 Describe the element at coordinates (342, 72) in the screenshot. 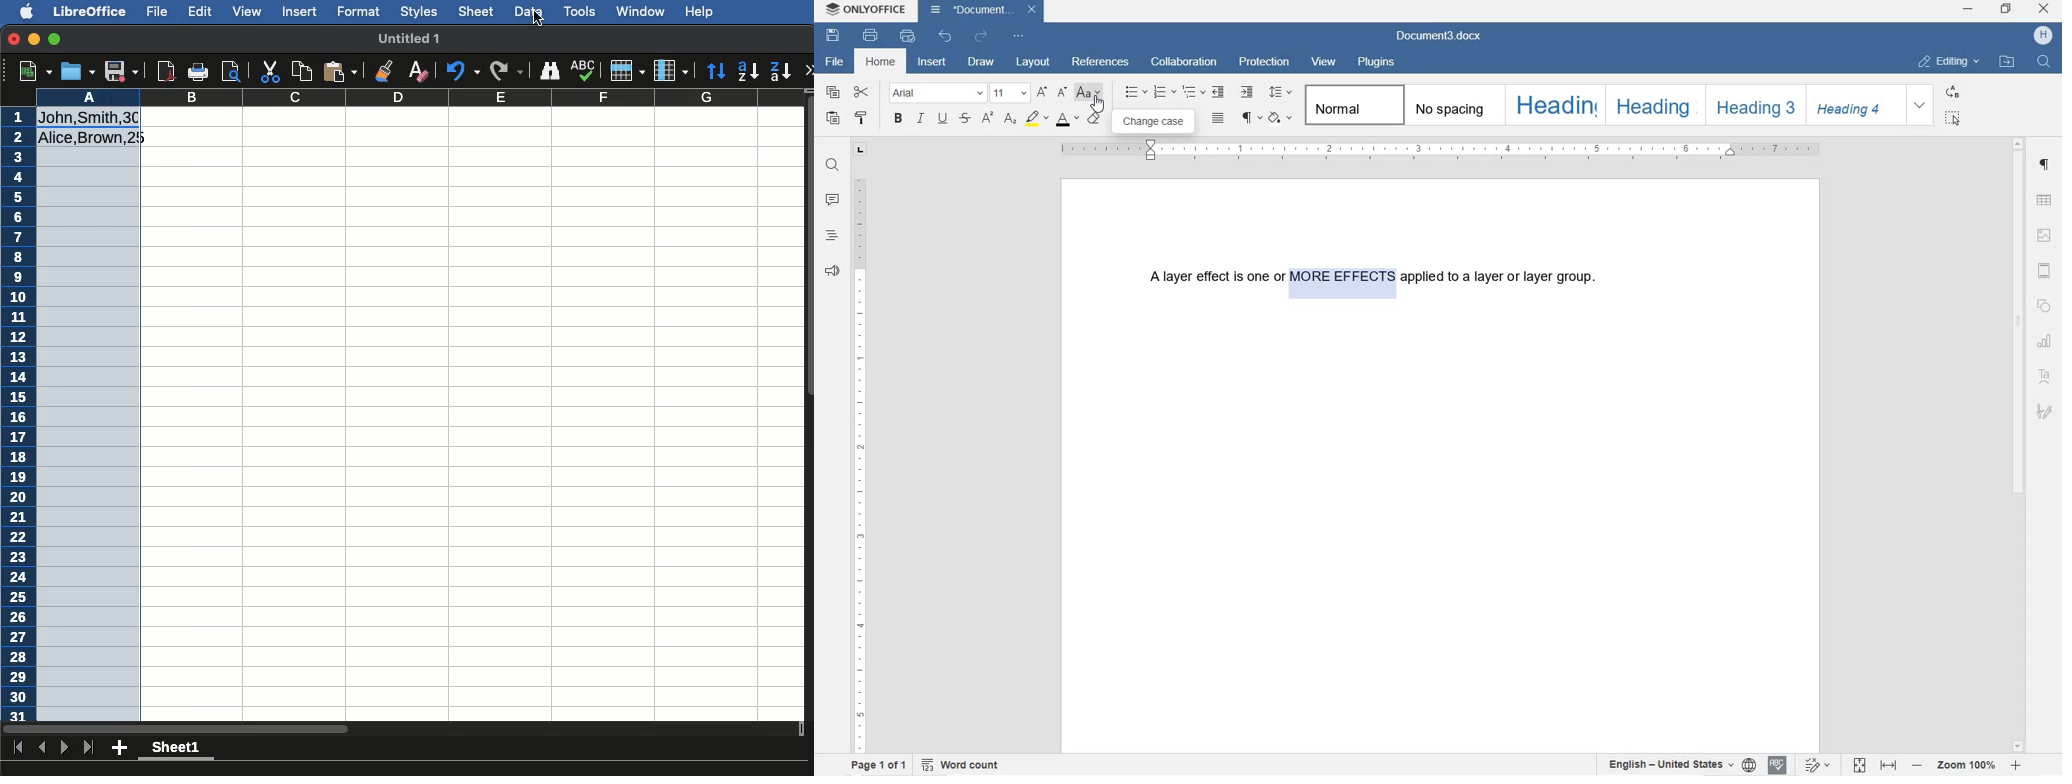

I see `Paste` at that location.